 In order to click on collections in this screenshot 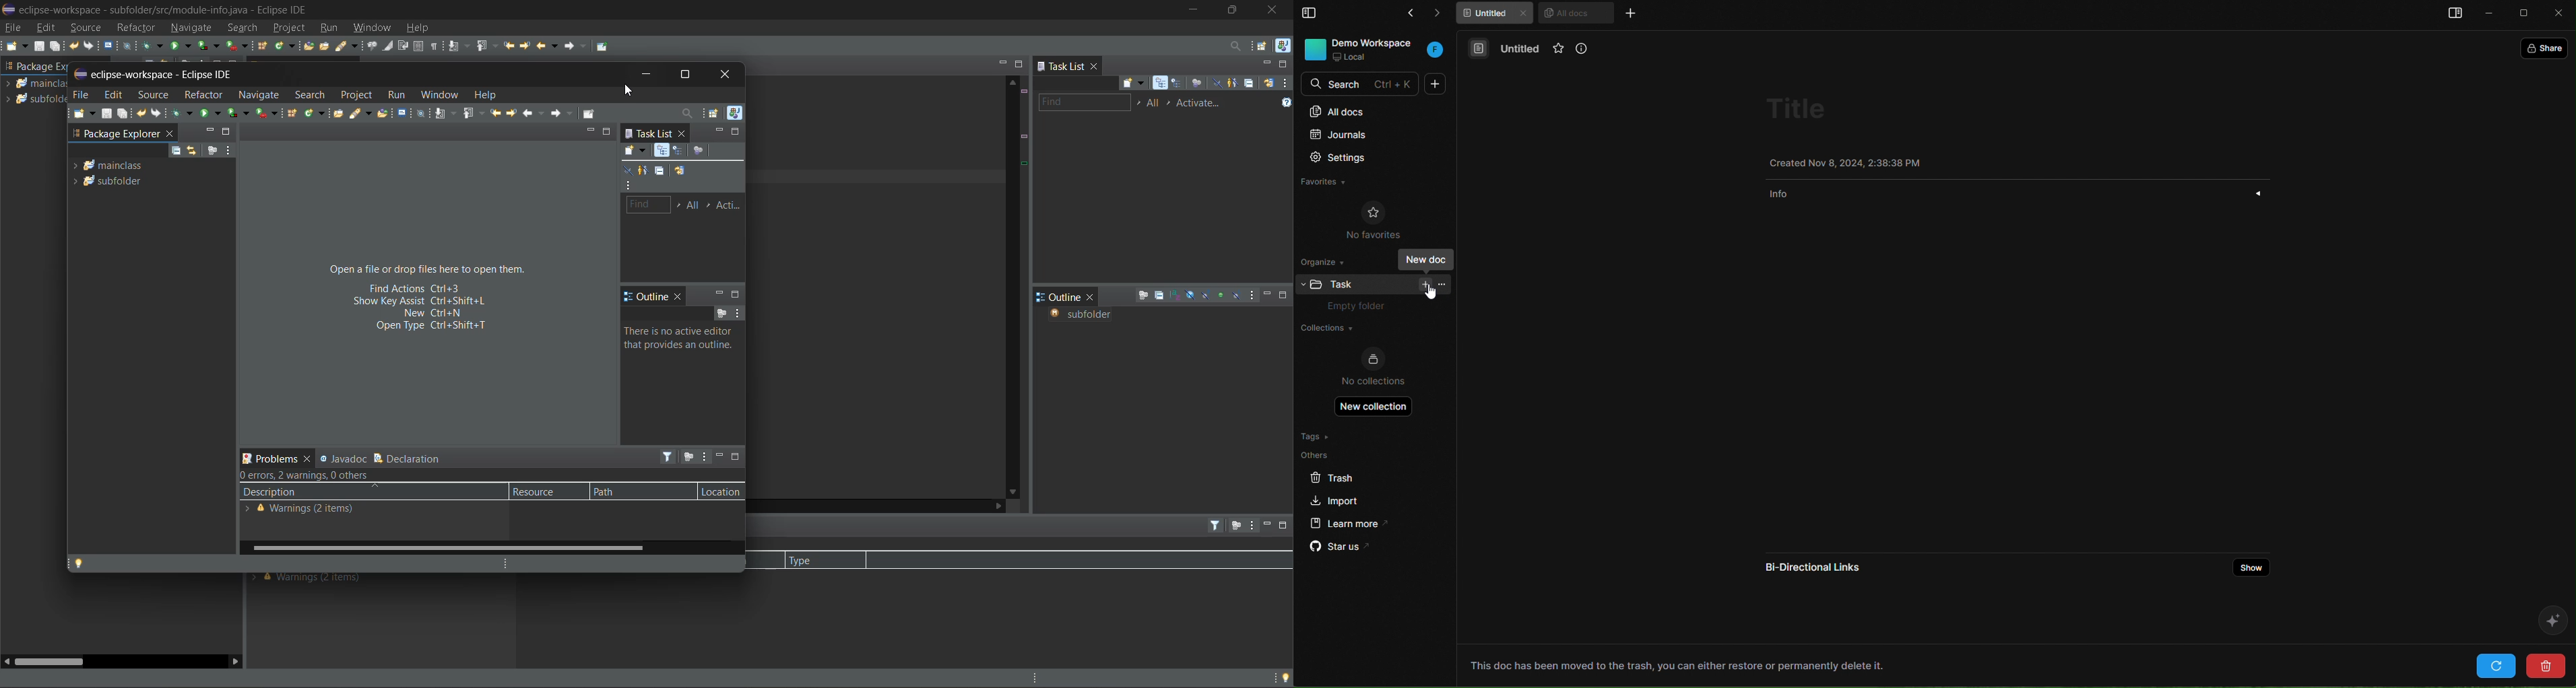, I will do `click(1369, 329)`.